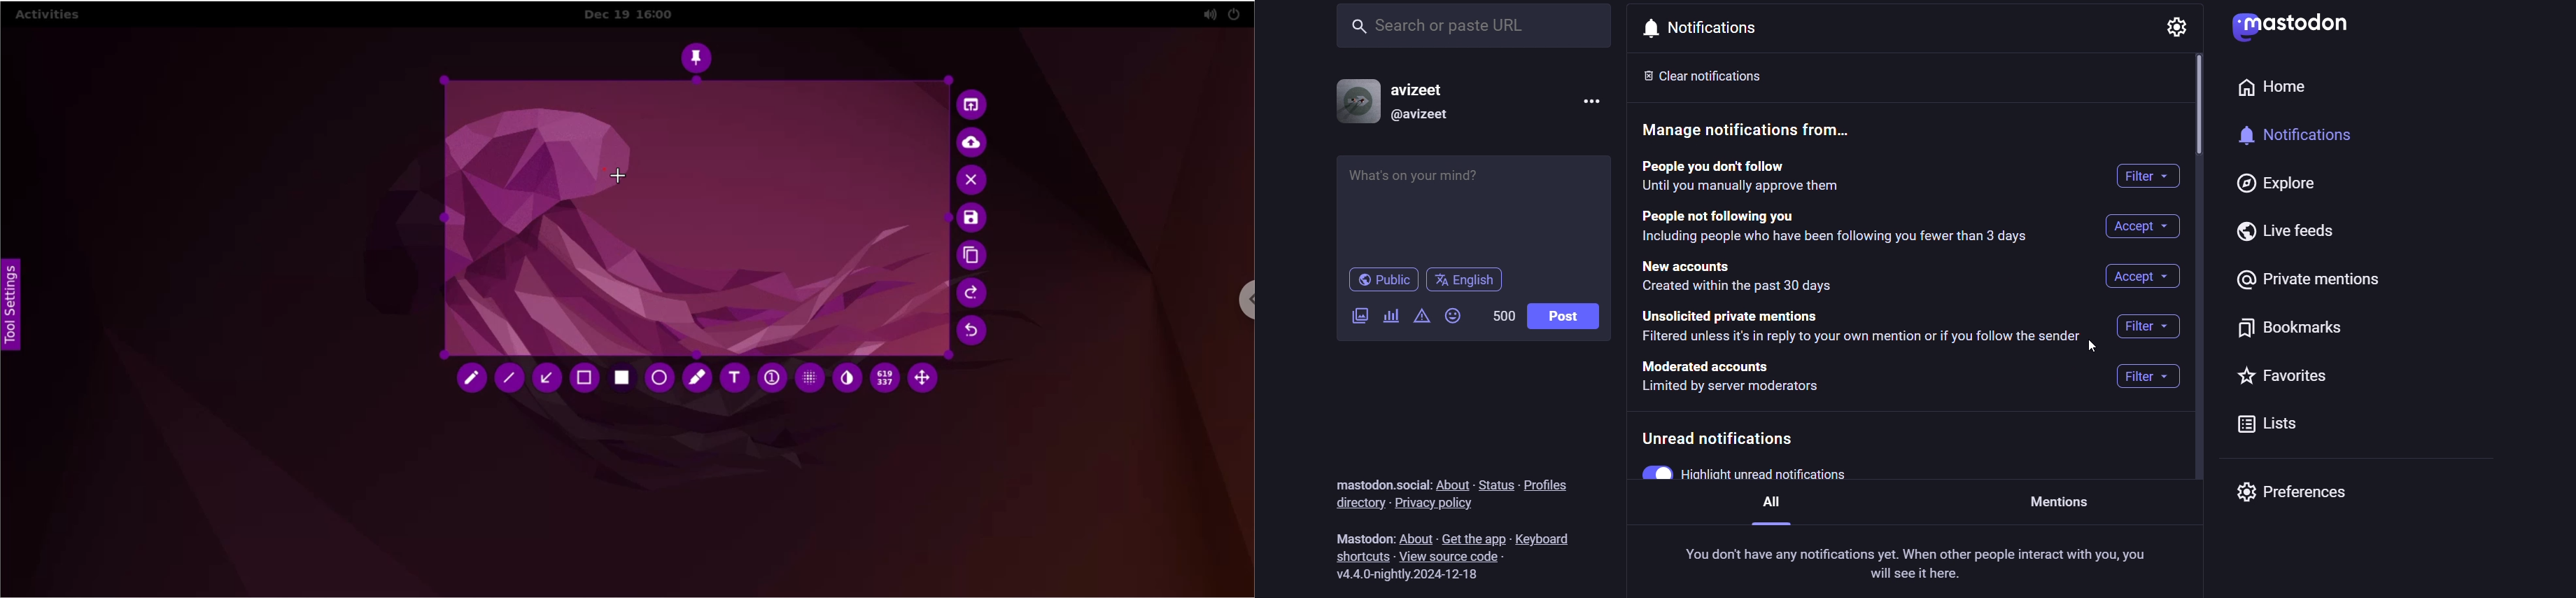 The width and height of the screenshot is (2576, 616). What do you see at coordinates (1709, 76) in the screenshot?
I see `clear notification` at bounding box center [1709, 76].